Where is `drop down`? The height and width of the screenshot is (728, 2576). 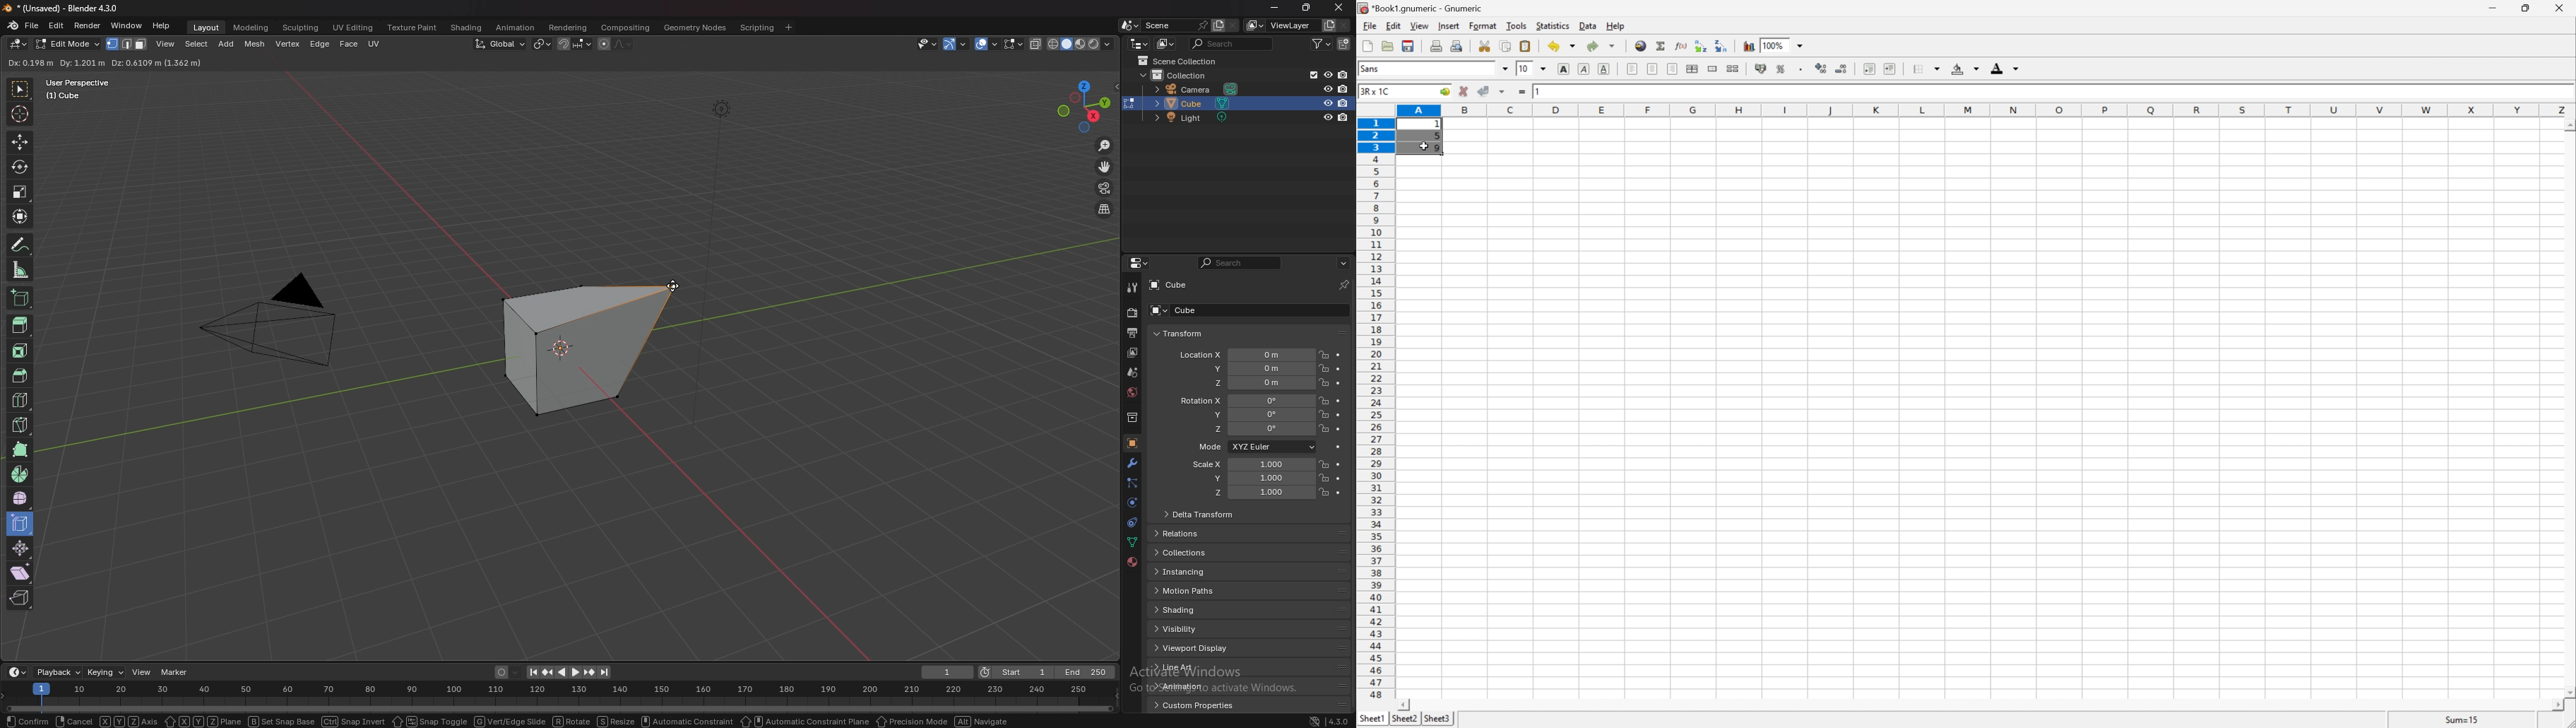 drop down is located at coordinates (1802, 45).